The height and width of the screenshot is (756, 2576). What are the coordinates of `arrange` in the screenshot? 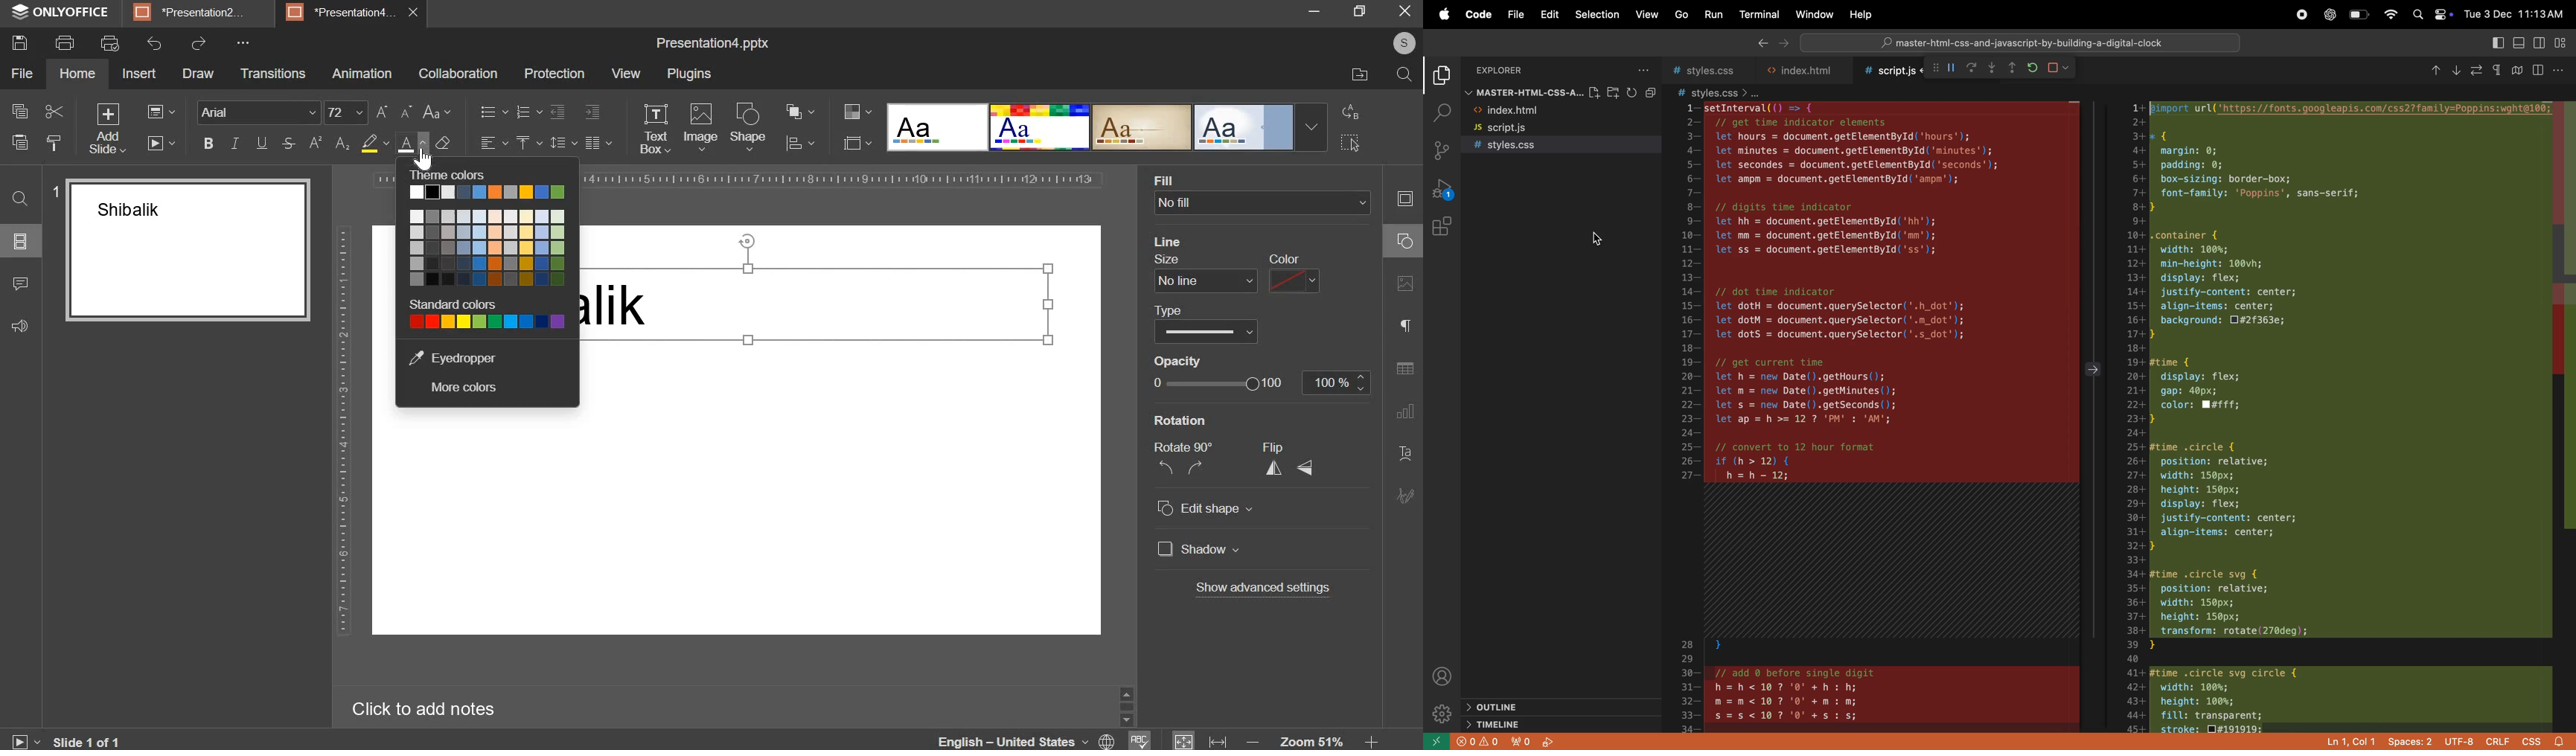 It's located at (797, 111).